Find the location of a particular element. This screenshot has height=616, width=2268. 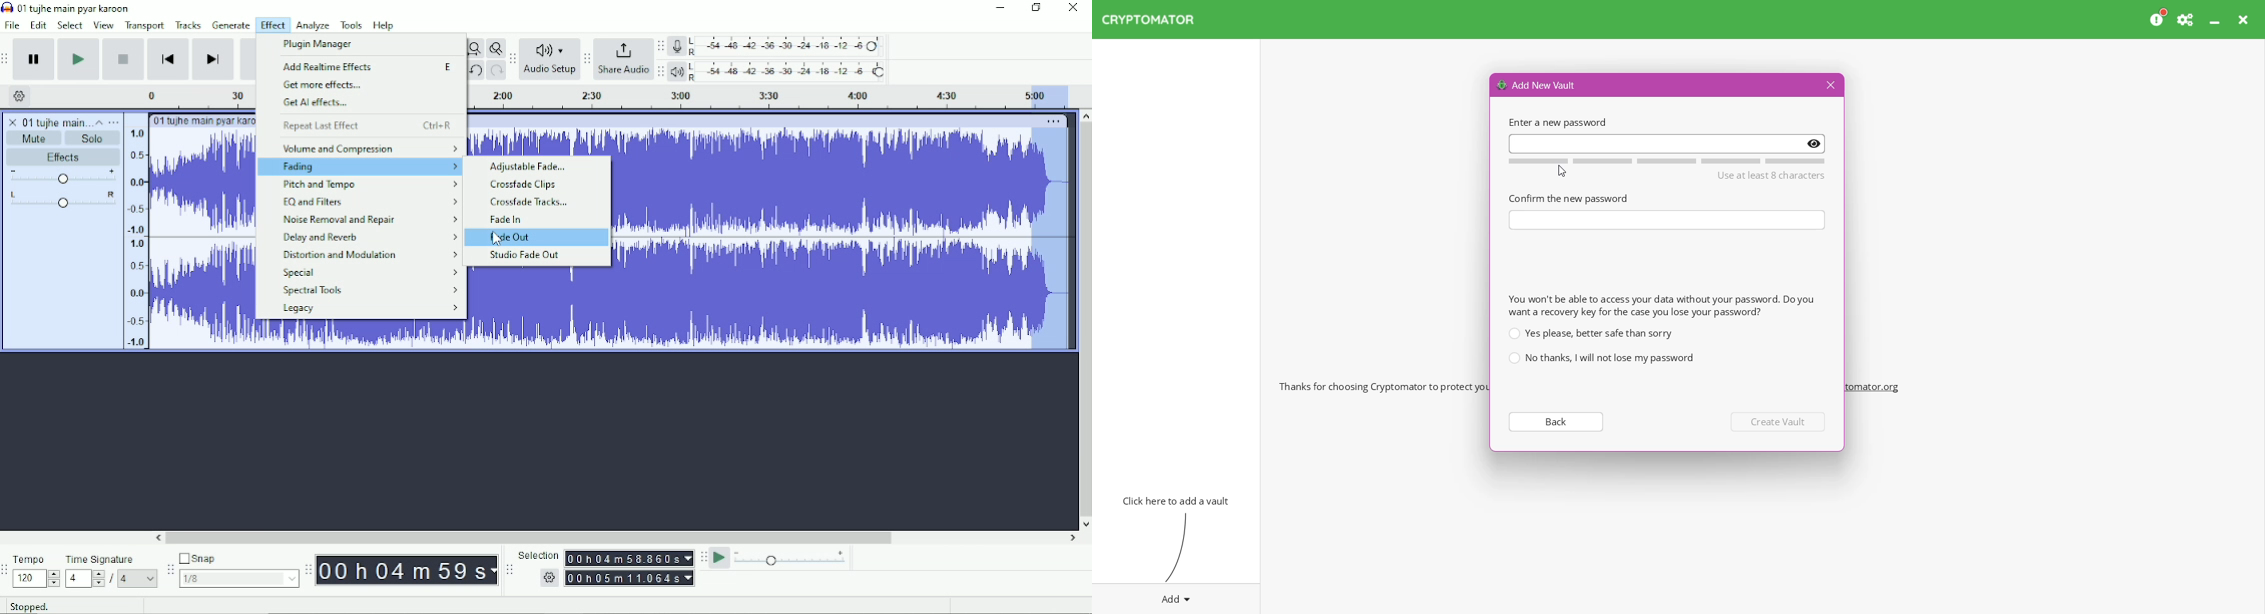

Time signature is located at coordinates (111, 559).